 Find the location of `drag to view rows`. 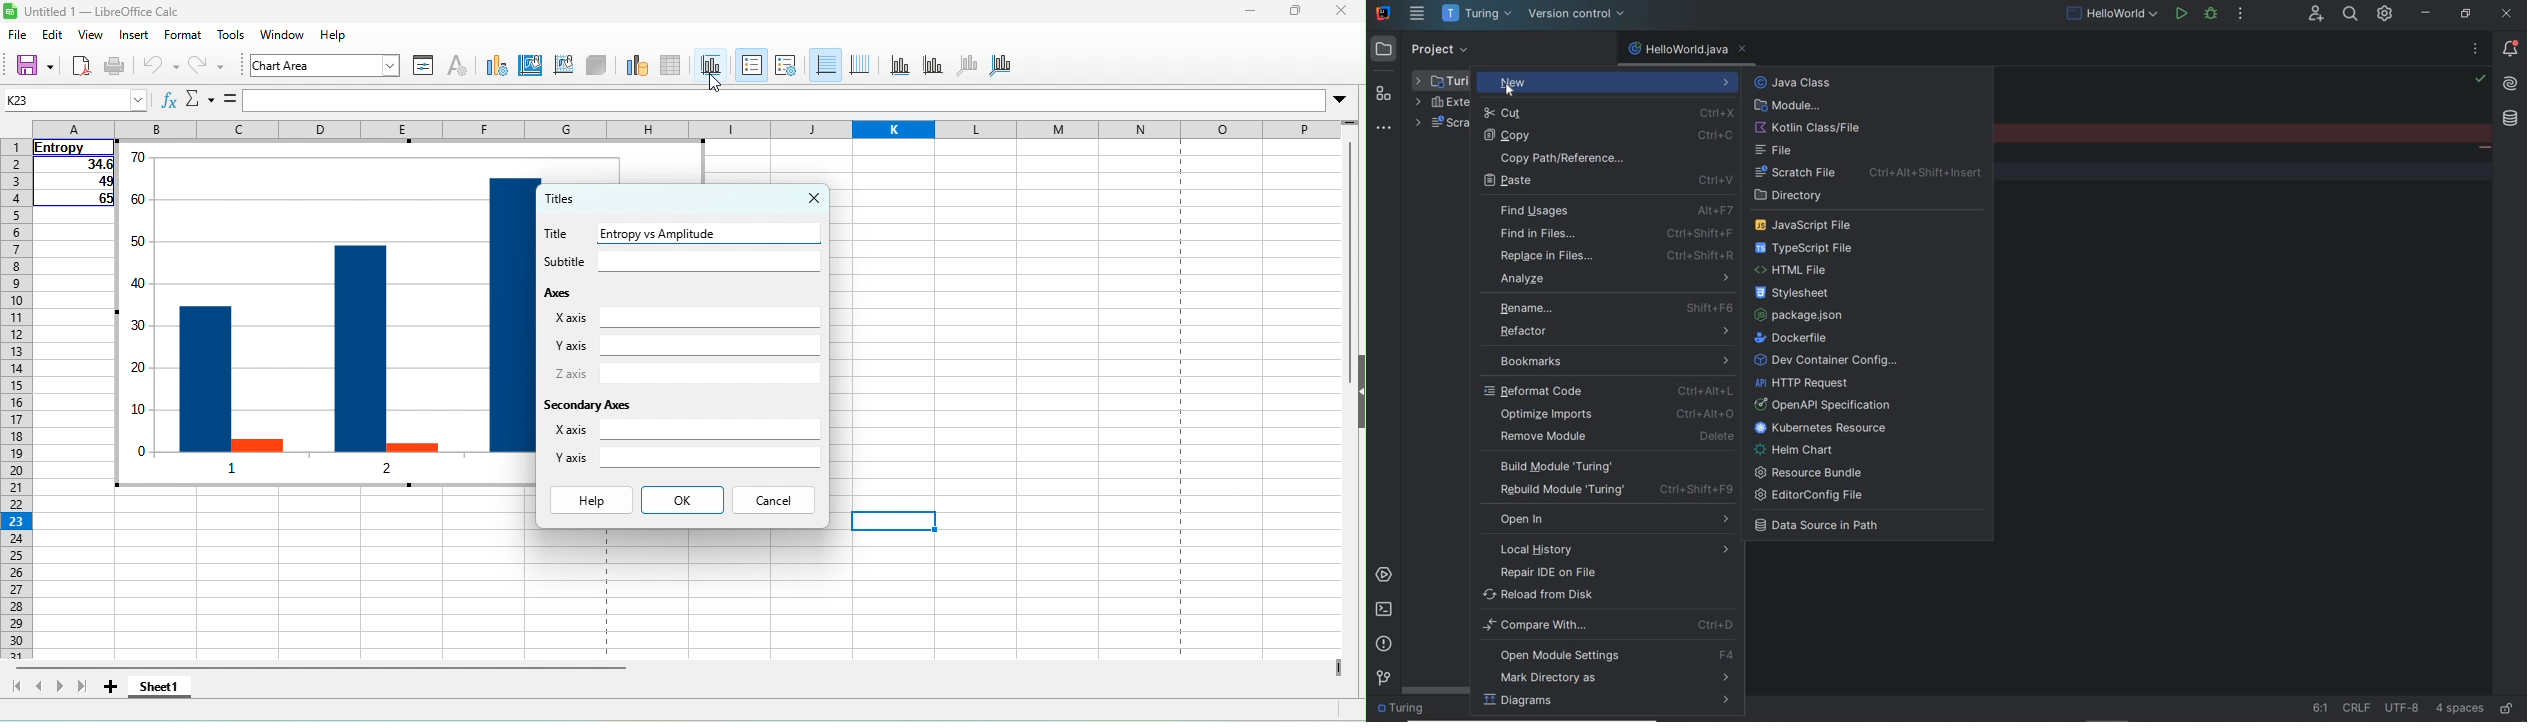

drag to view rows is located at coordinates (1350, 120).